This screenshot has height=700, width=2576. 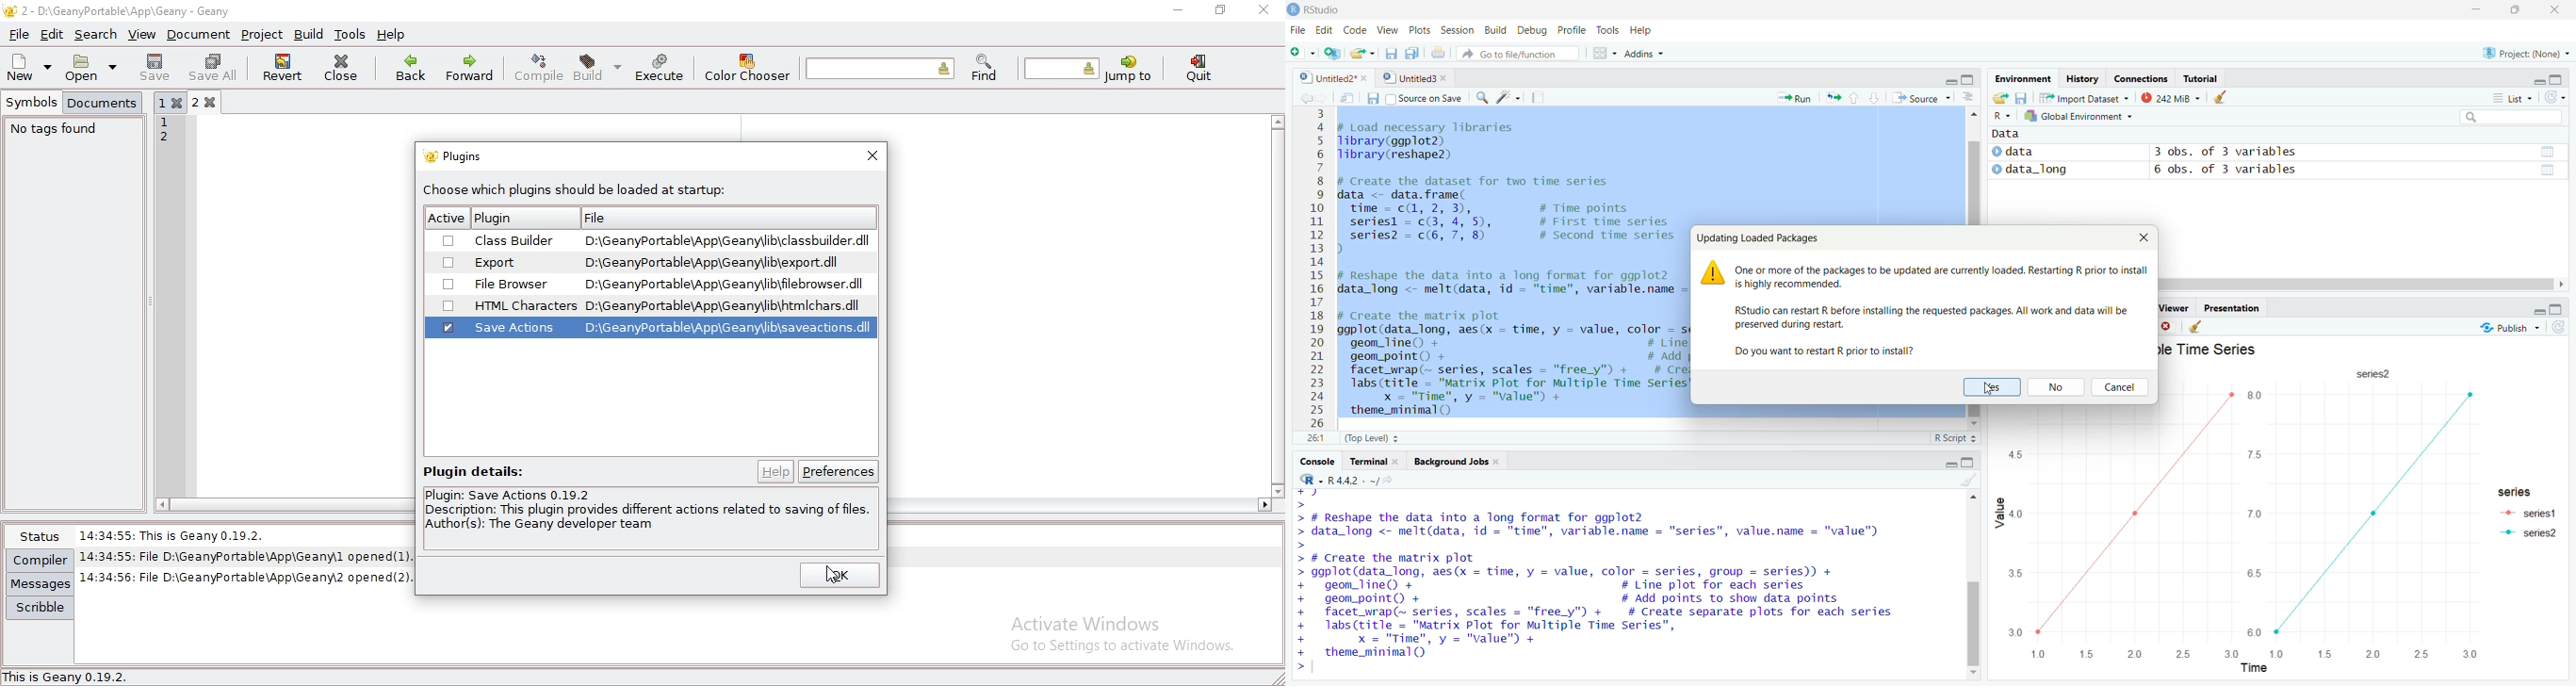 What do you see at coordinates (1494, 30) in the screenshot?
I see `Build` at bounding box center [1494, 30].